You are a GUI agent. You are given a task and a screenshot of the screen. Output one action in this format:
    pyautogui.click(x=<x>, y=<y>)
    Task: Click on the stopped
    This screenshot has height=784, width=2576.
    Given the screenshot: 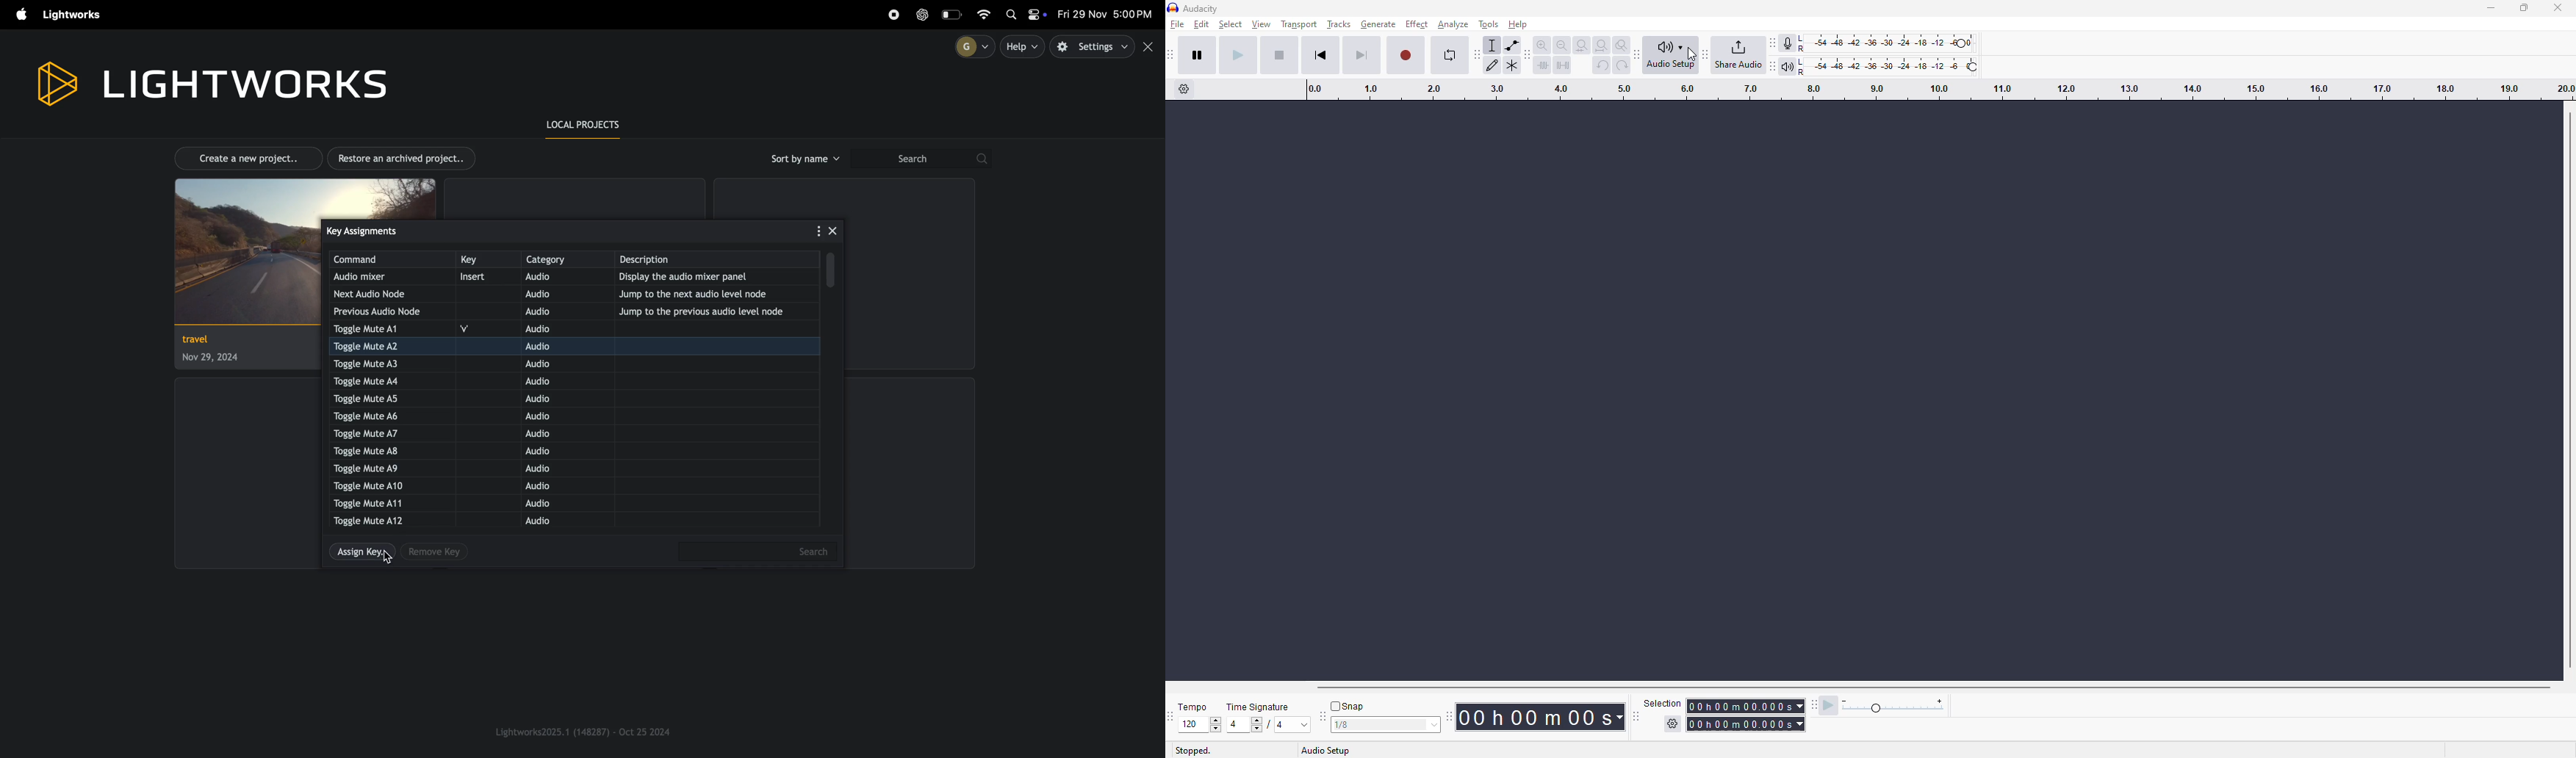 What is the action you would take?
    pyautogui.click(x=1196, y=748)
    